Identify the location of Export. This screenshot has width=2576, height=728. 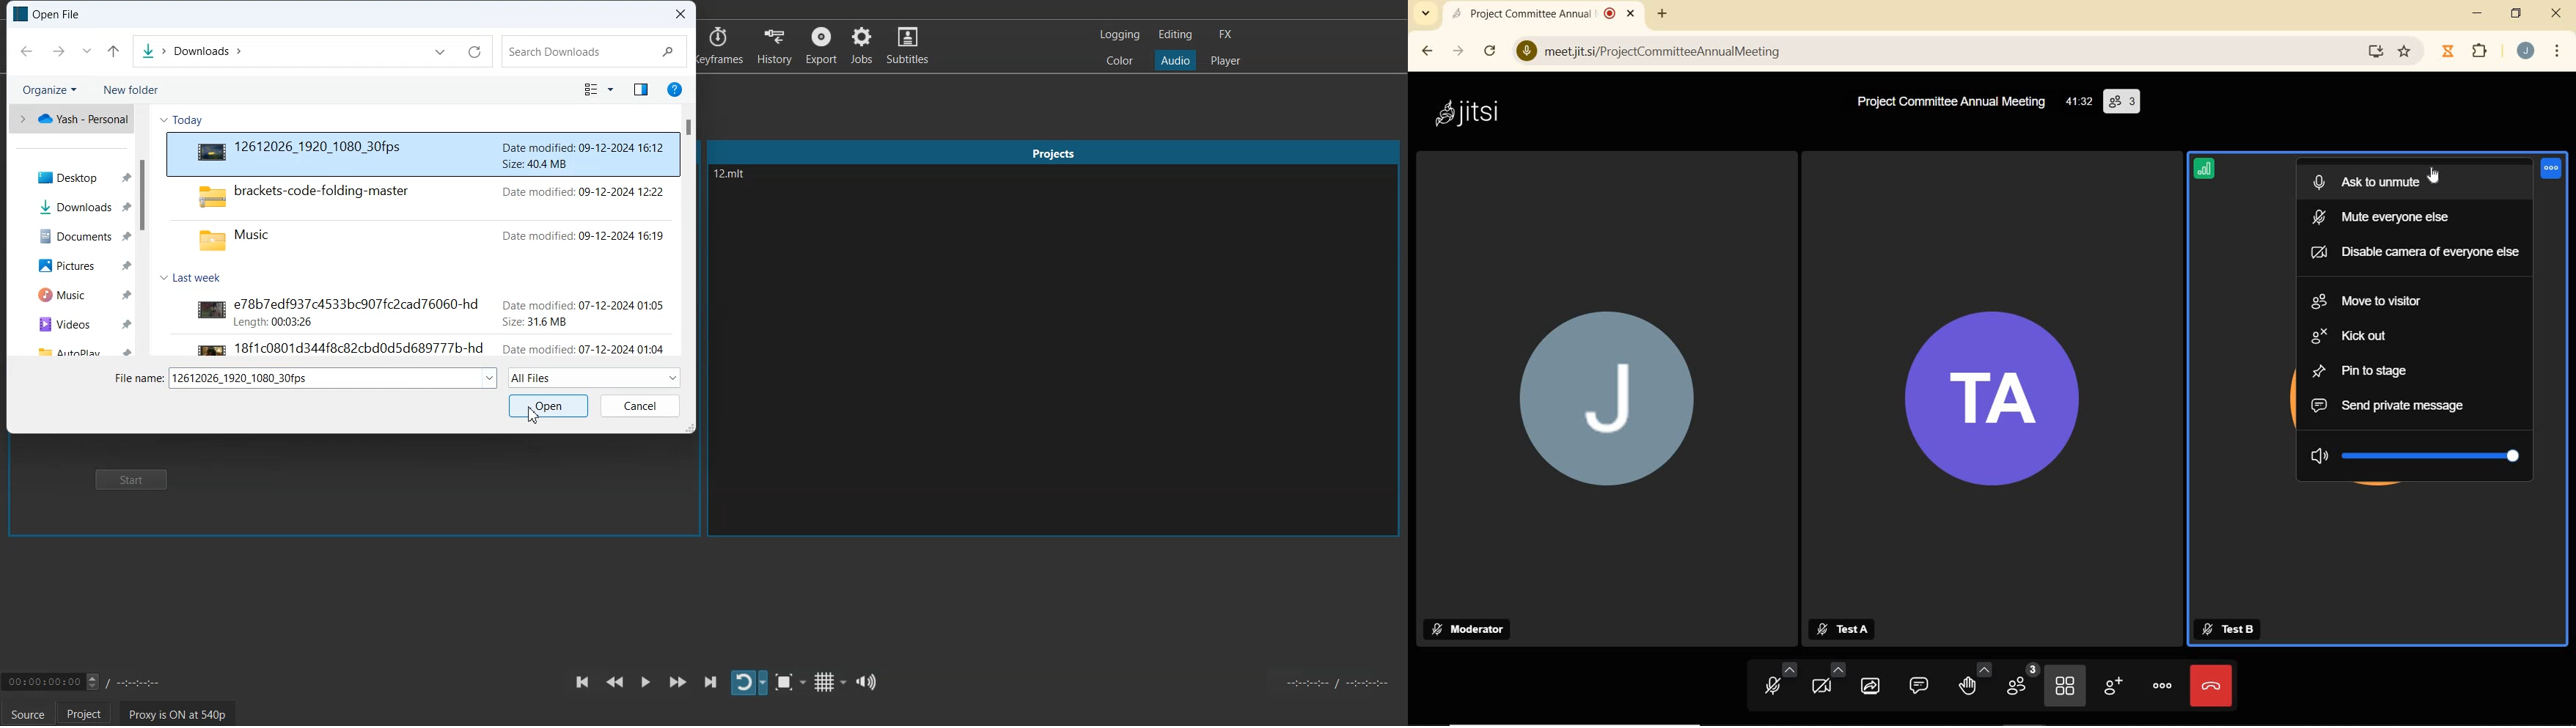
(823, 45).